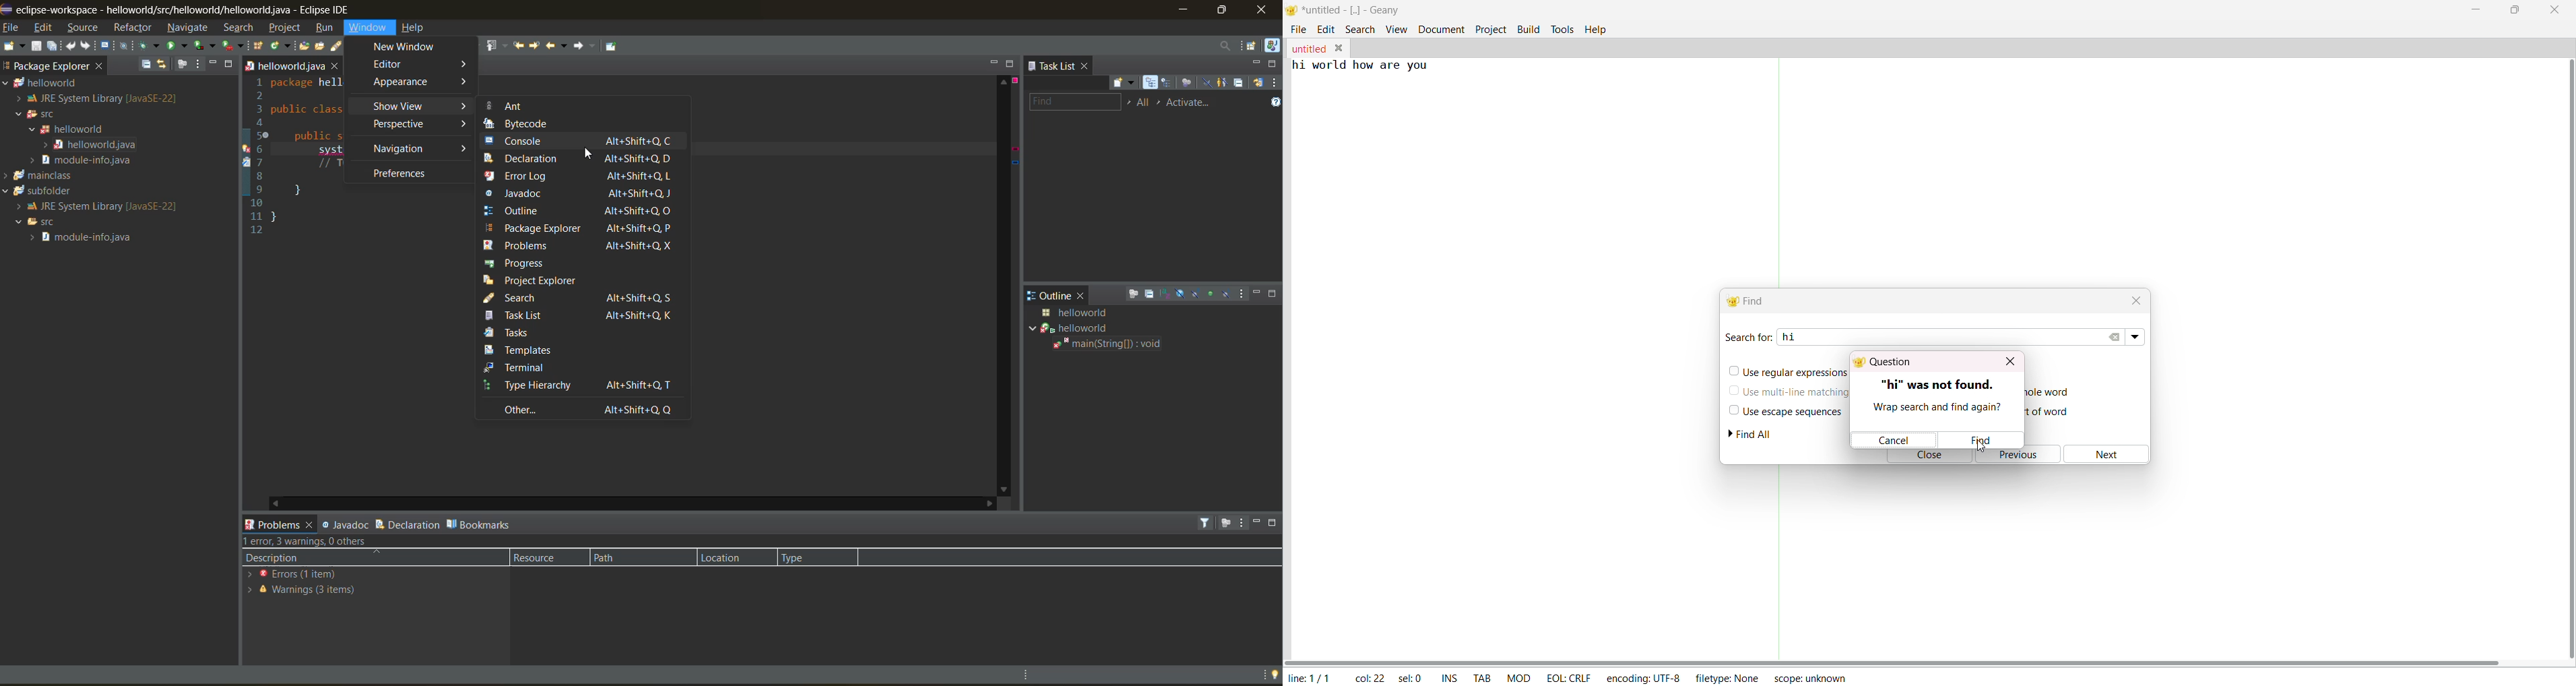  I want to click on other, so click(587, 408).